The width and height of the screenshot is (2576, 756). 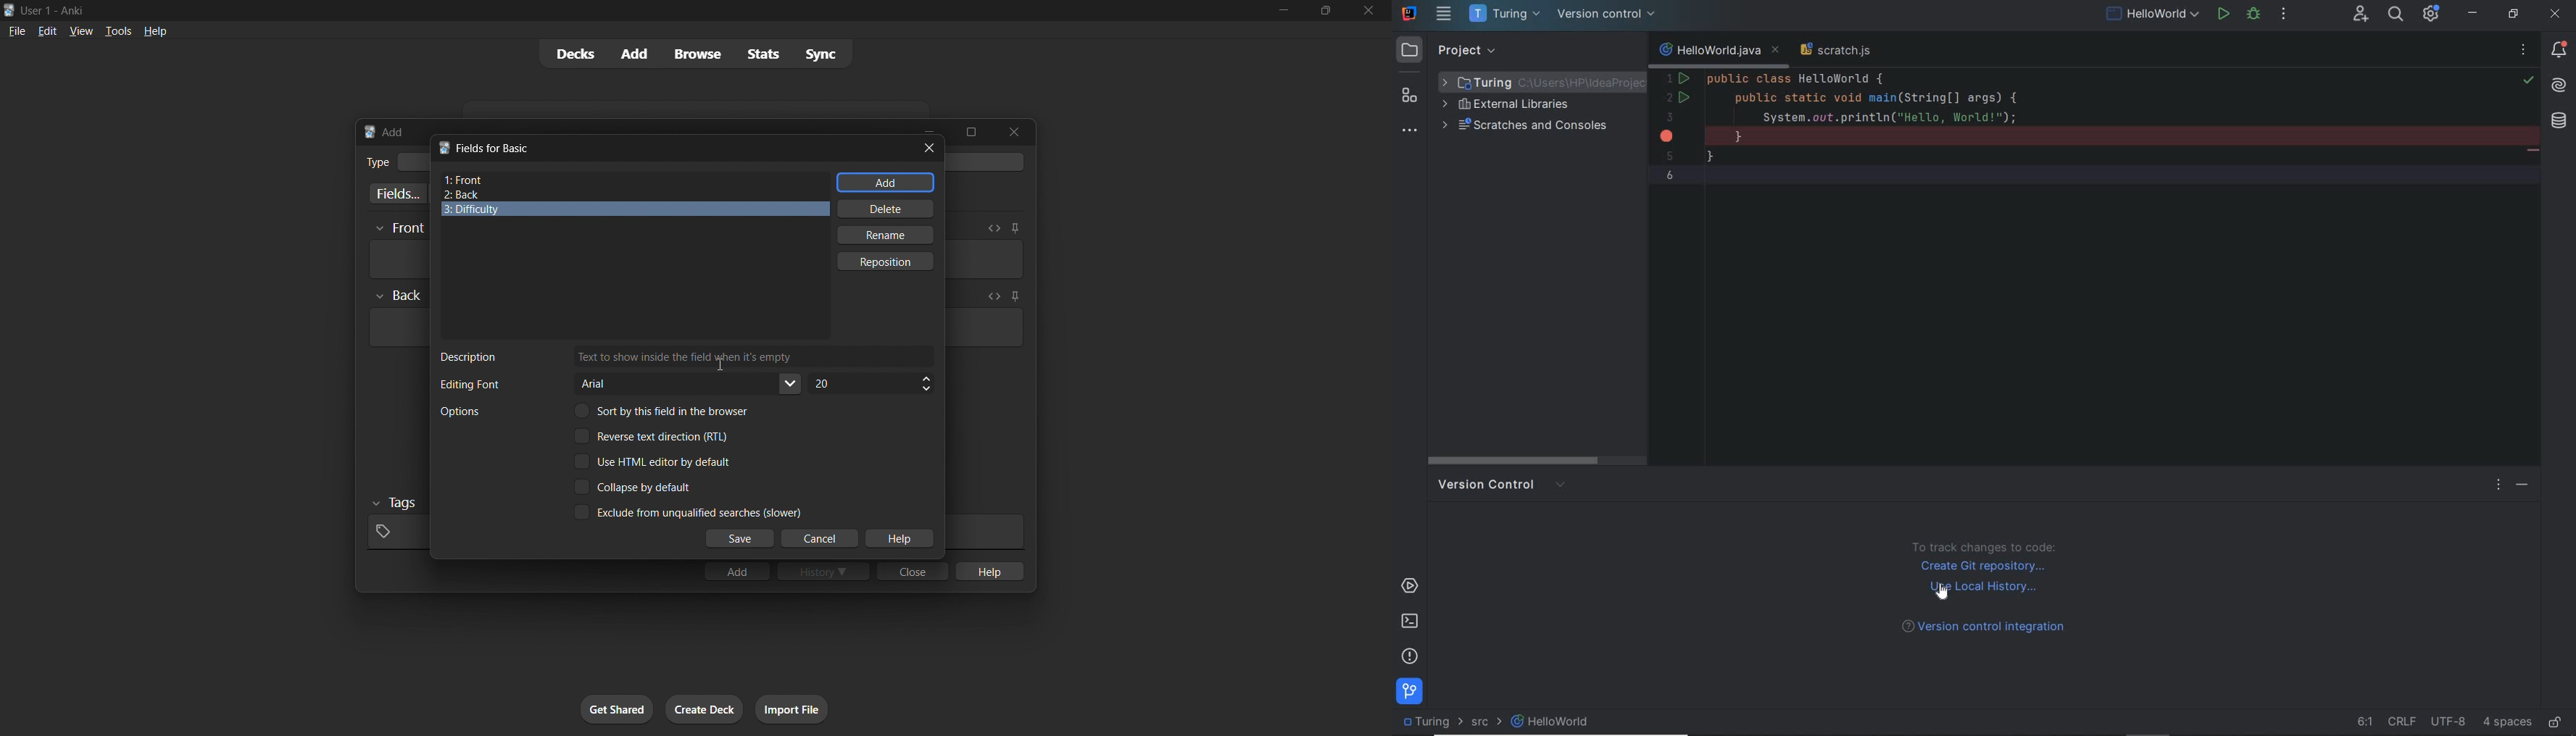 I want to click on project, so click(x=1449, y=50).